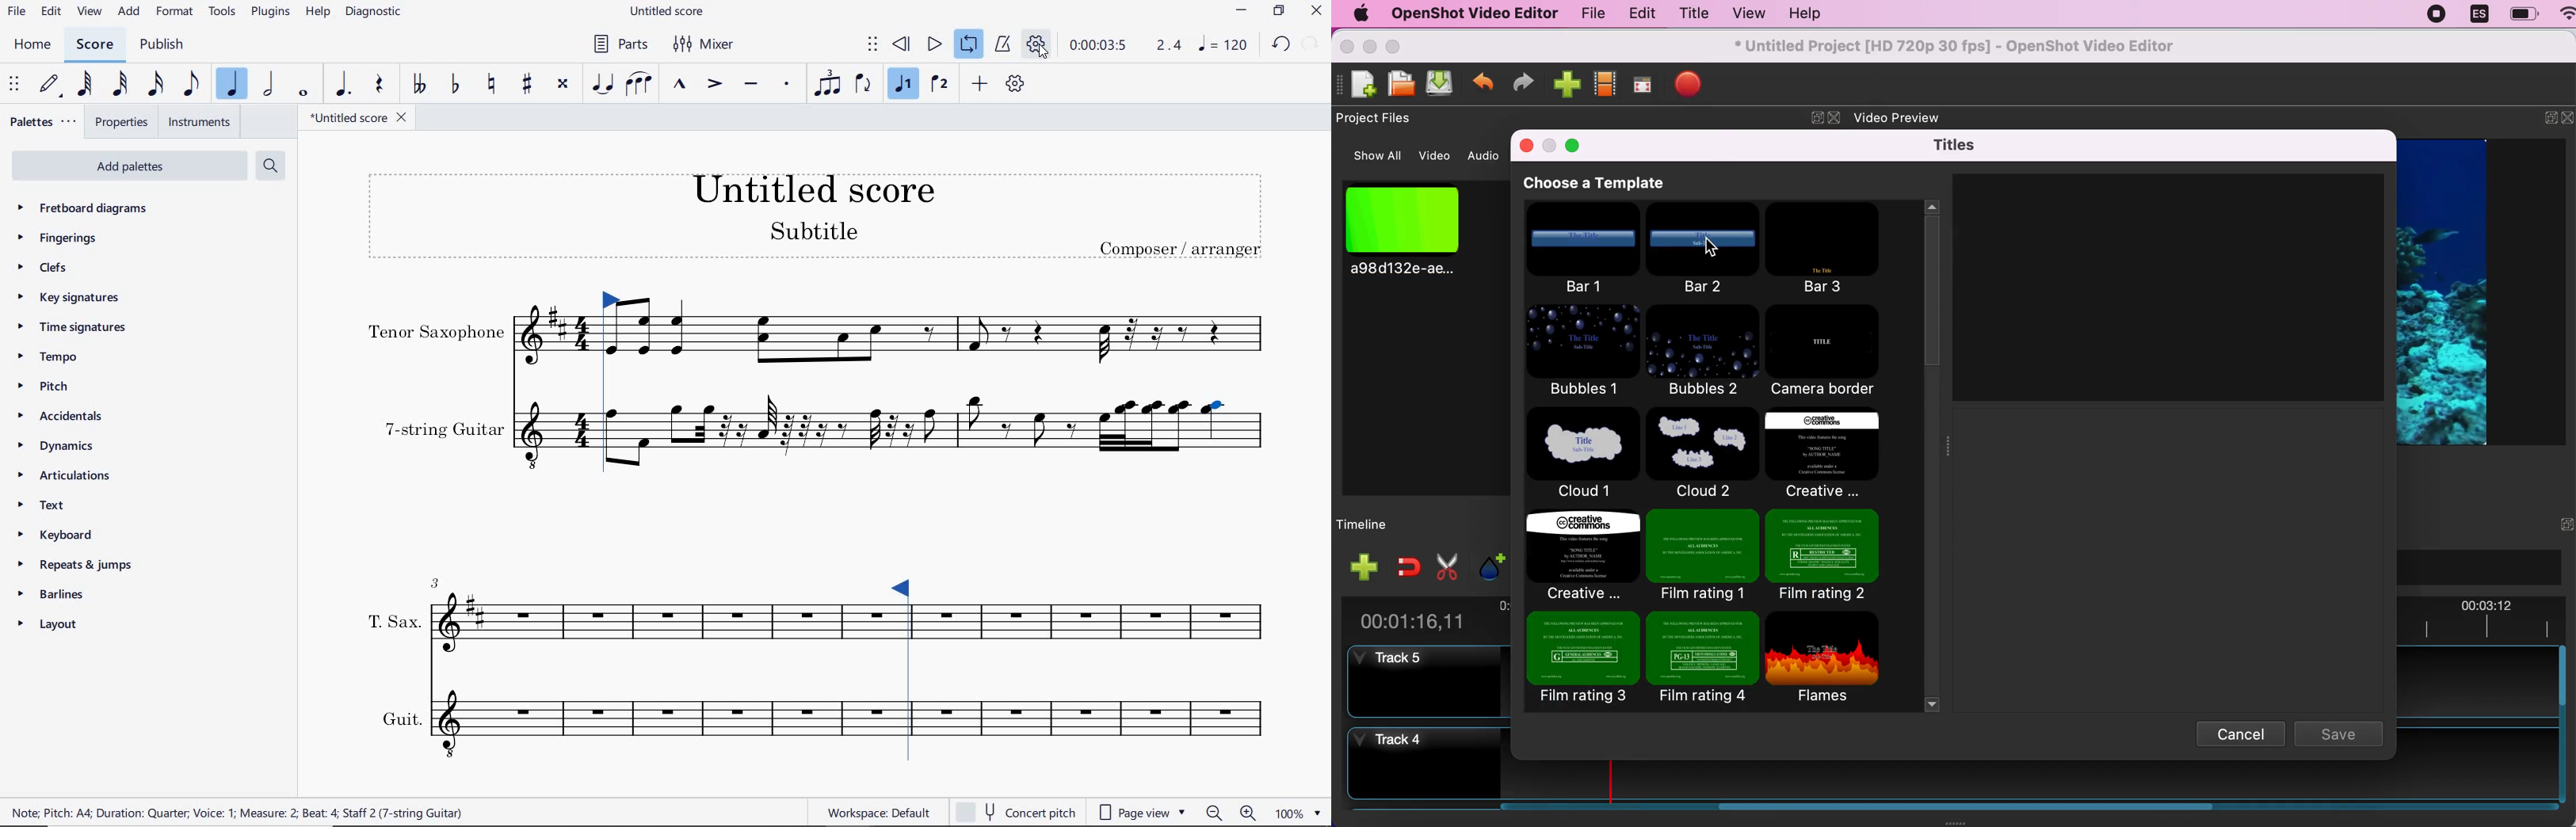 The height and width of the screenshot is (840, 2576). I want to click on zoom in or zoom out, so click(1227, 813).